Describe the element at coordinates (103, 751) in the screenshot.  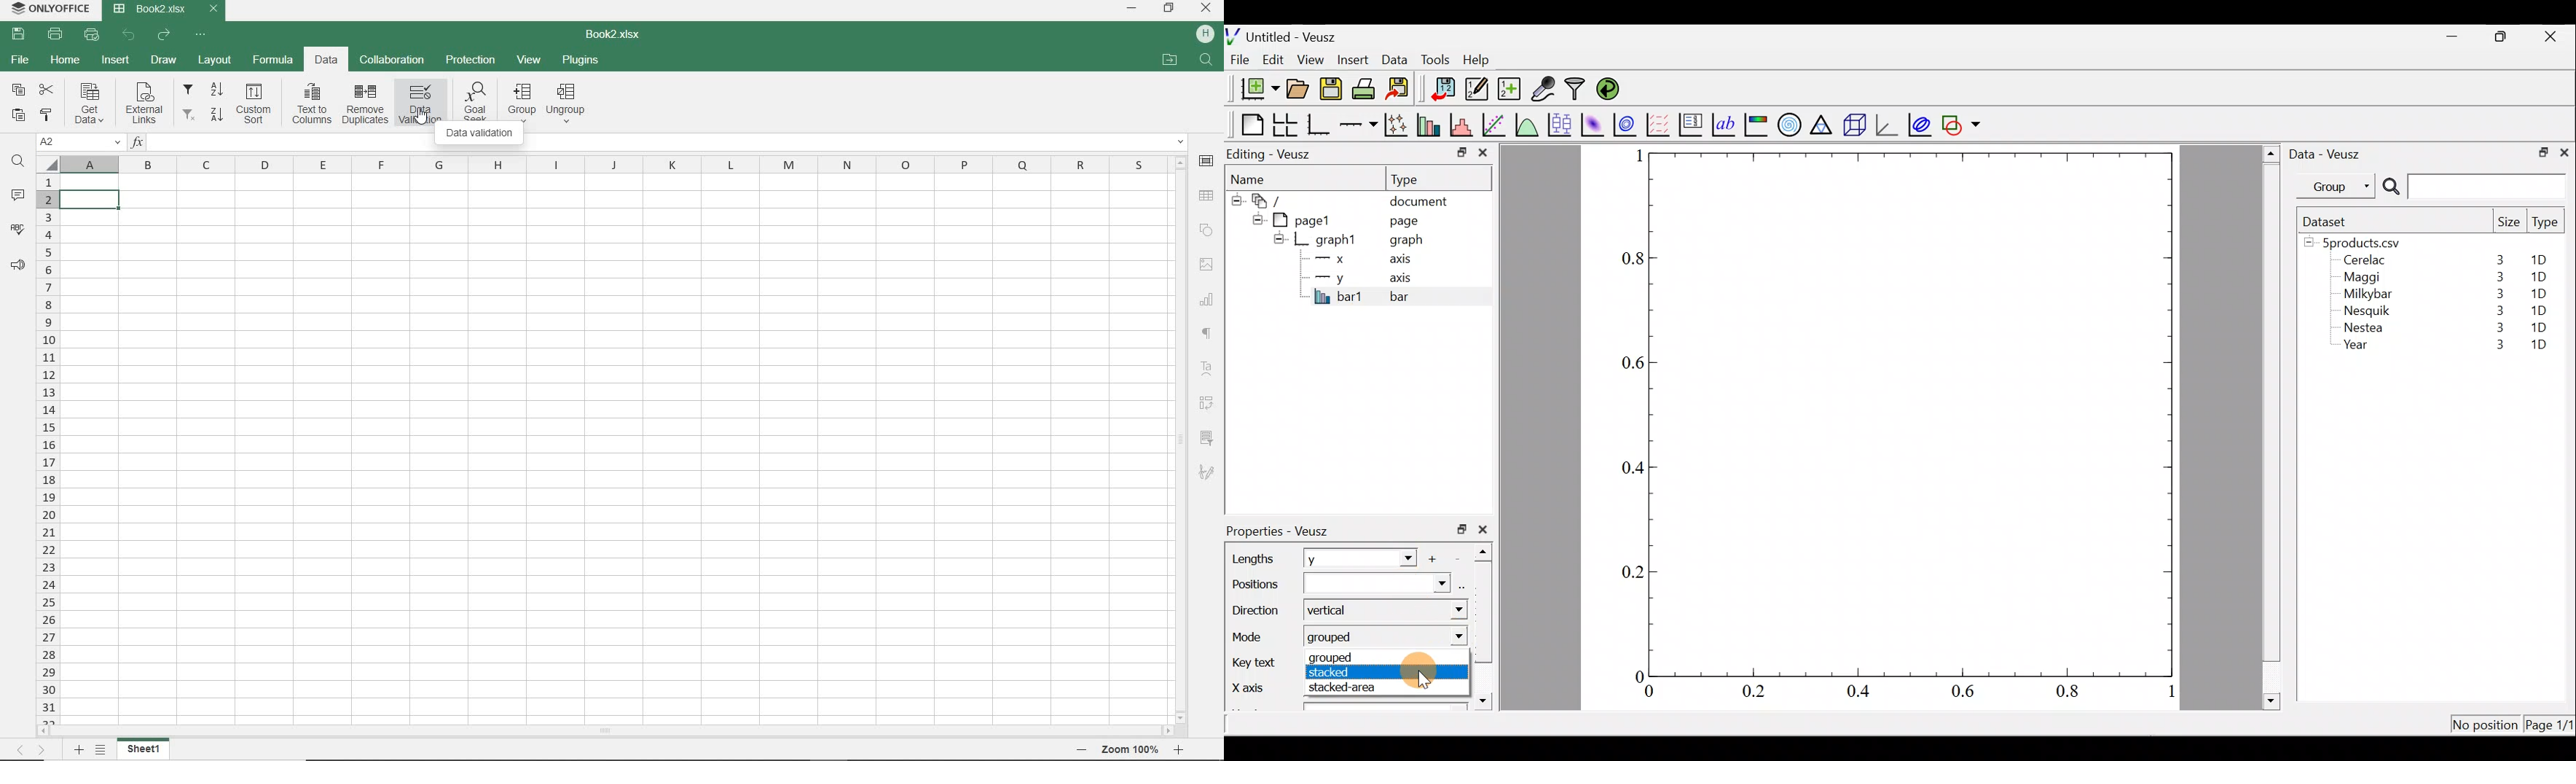
I see `LIST OF SHEETS` at that location.